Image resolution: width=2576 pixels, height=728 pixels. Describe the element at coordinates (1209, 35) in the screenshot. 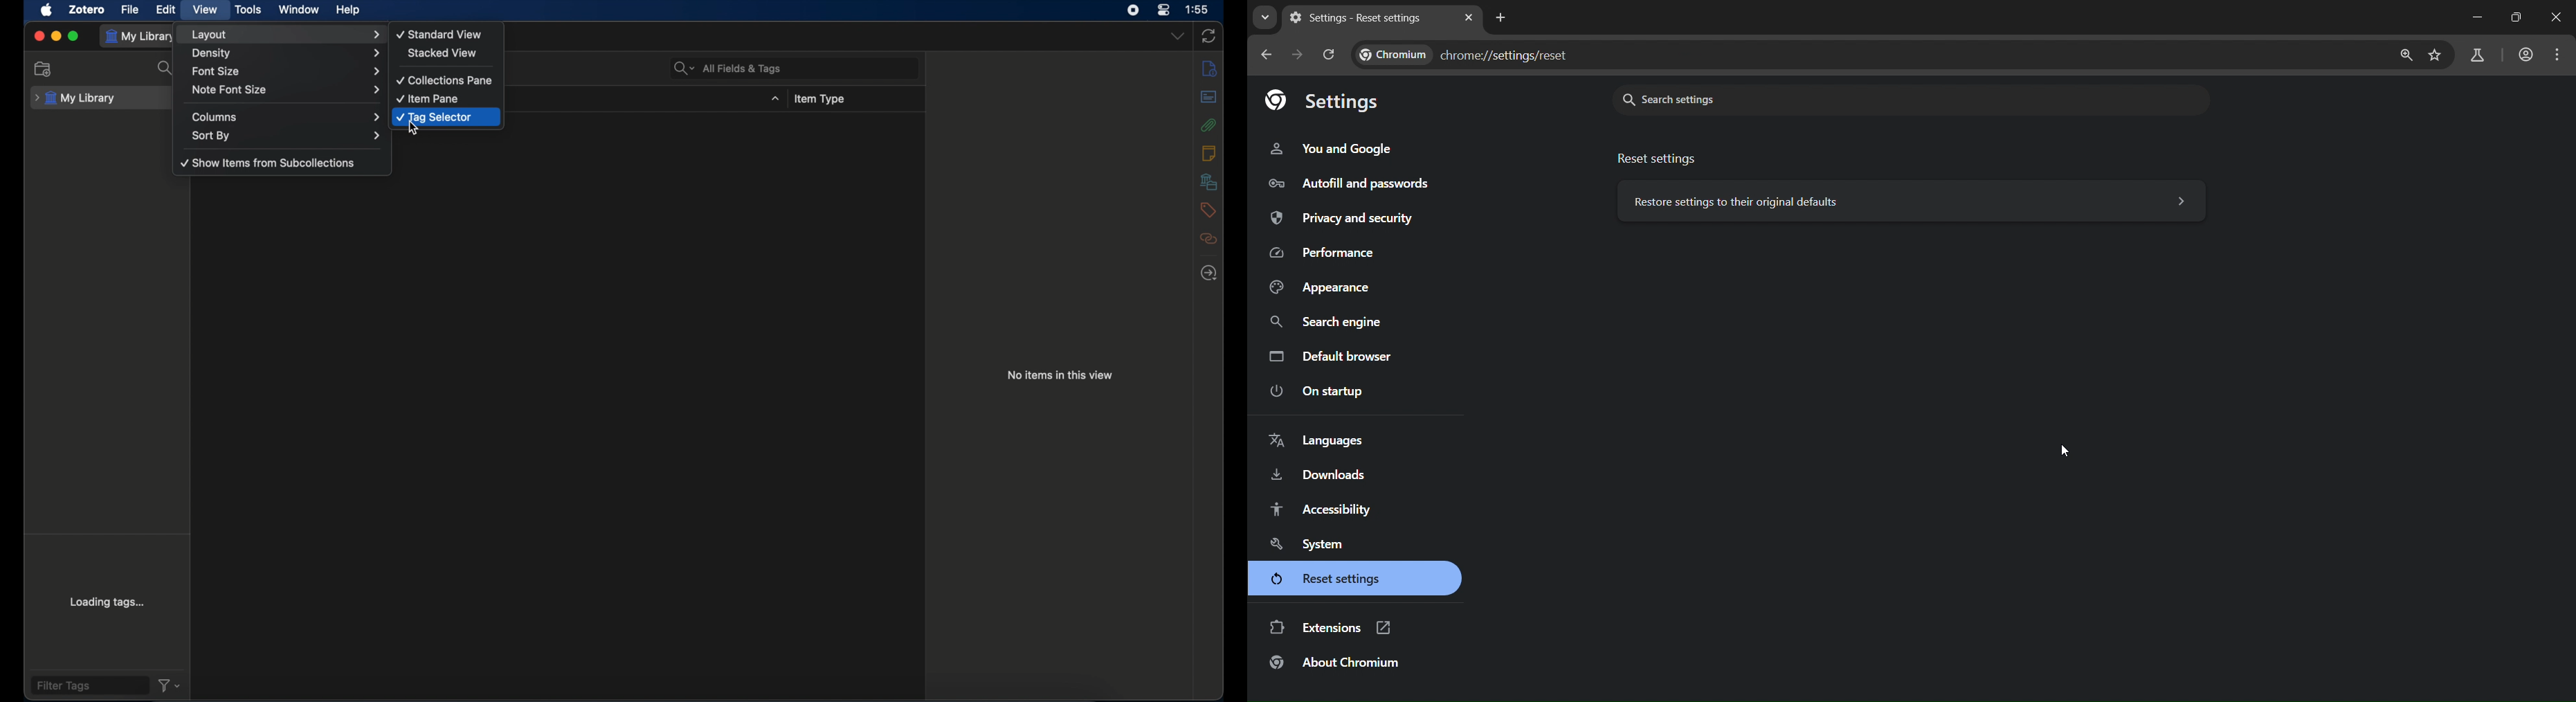

I see `sync` at that location.